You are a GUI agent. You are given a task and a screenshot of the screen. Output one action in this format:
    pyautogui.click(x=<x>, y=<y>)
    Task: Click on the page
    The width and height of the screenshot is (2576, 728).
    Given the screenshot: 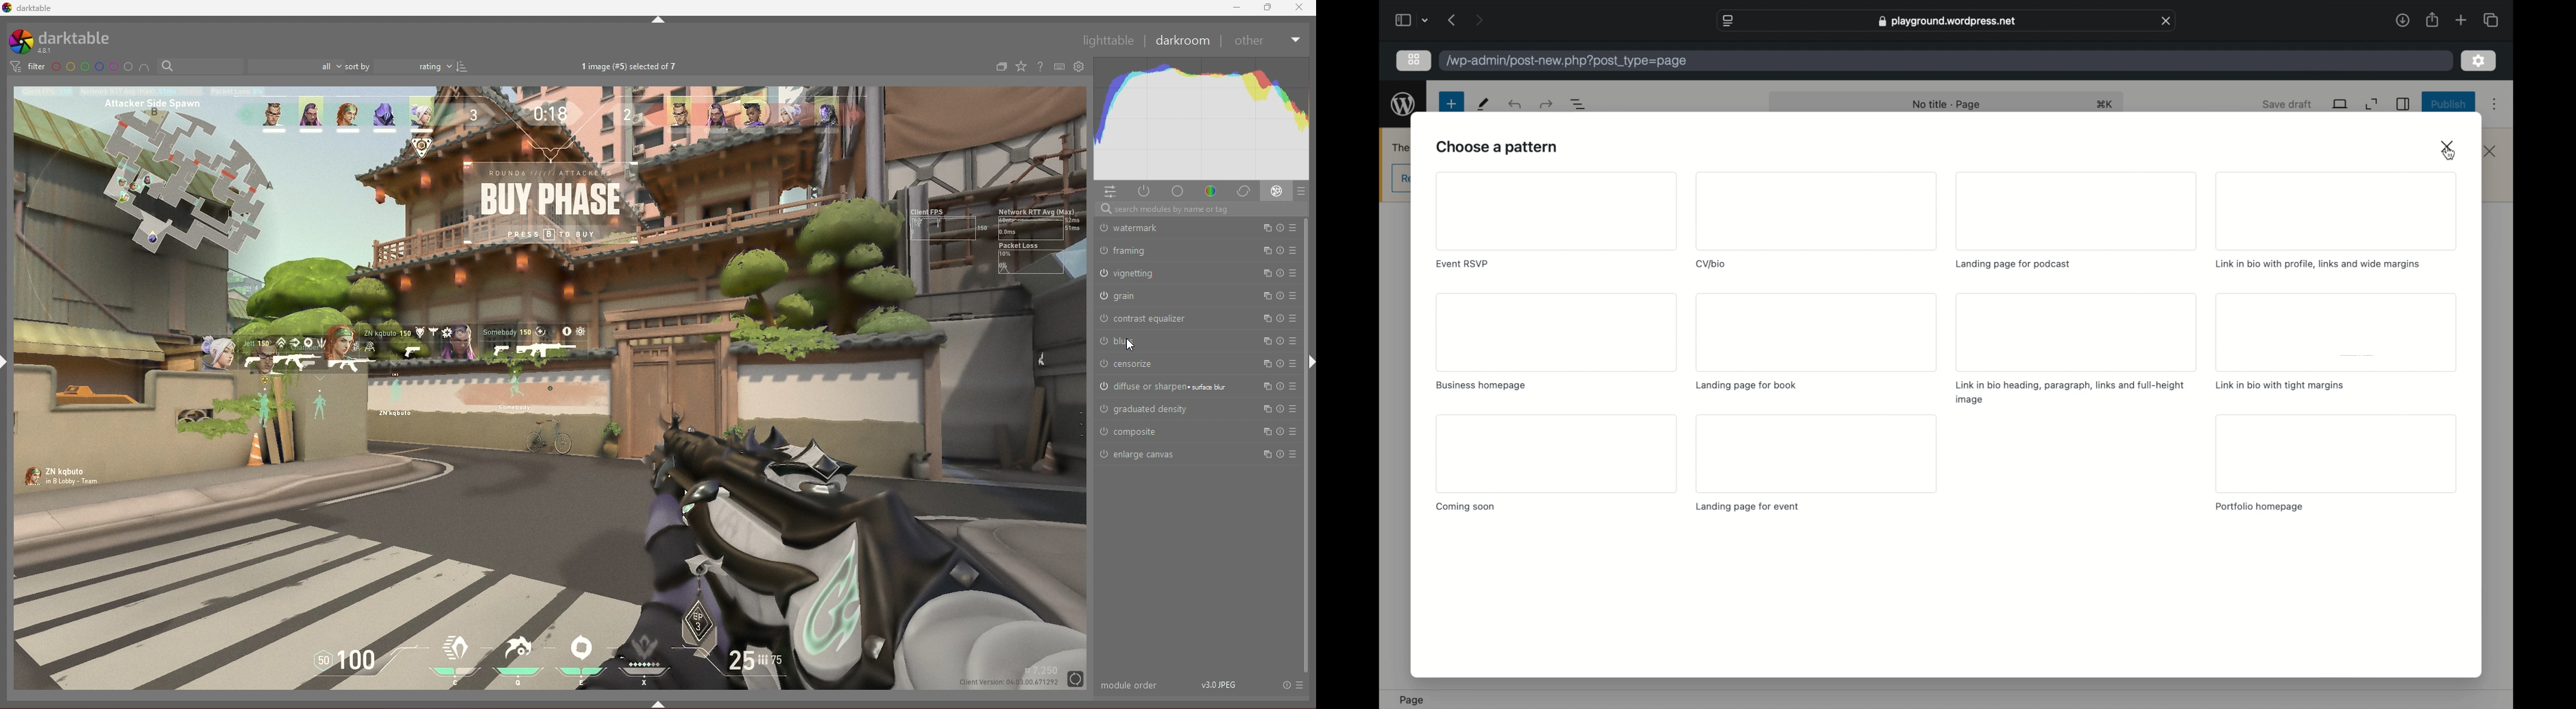 What is the action you would take?
    pyautogui.click(x=1412, y=700)
    